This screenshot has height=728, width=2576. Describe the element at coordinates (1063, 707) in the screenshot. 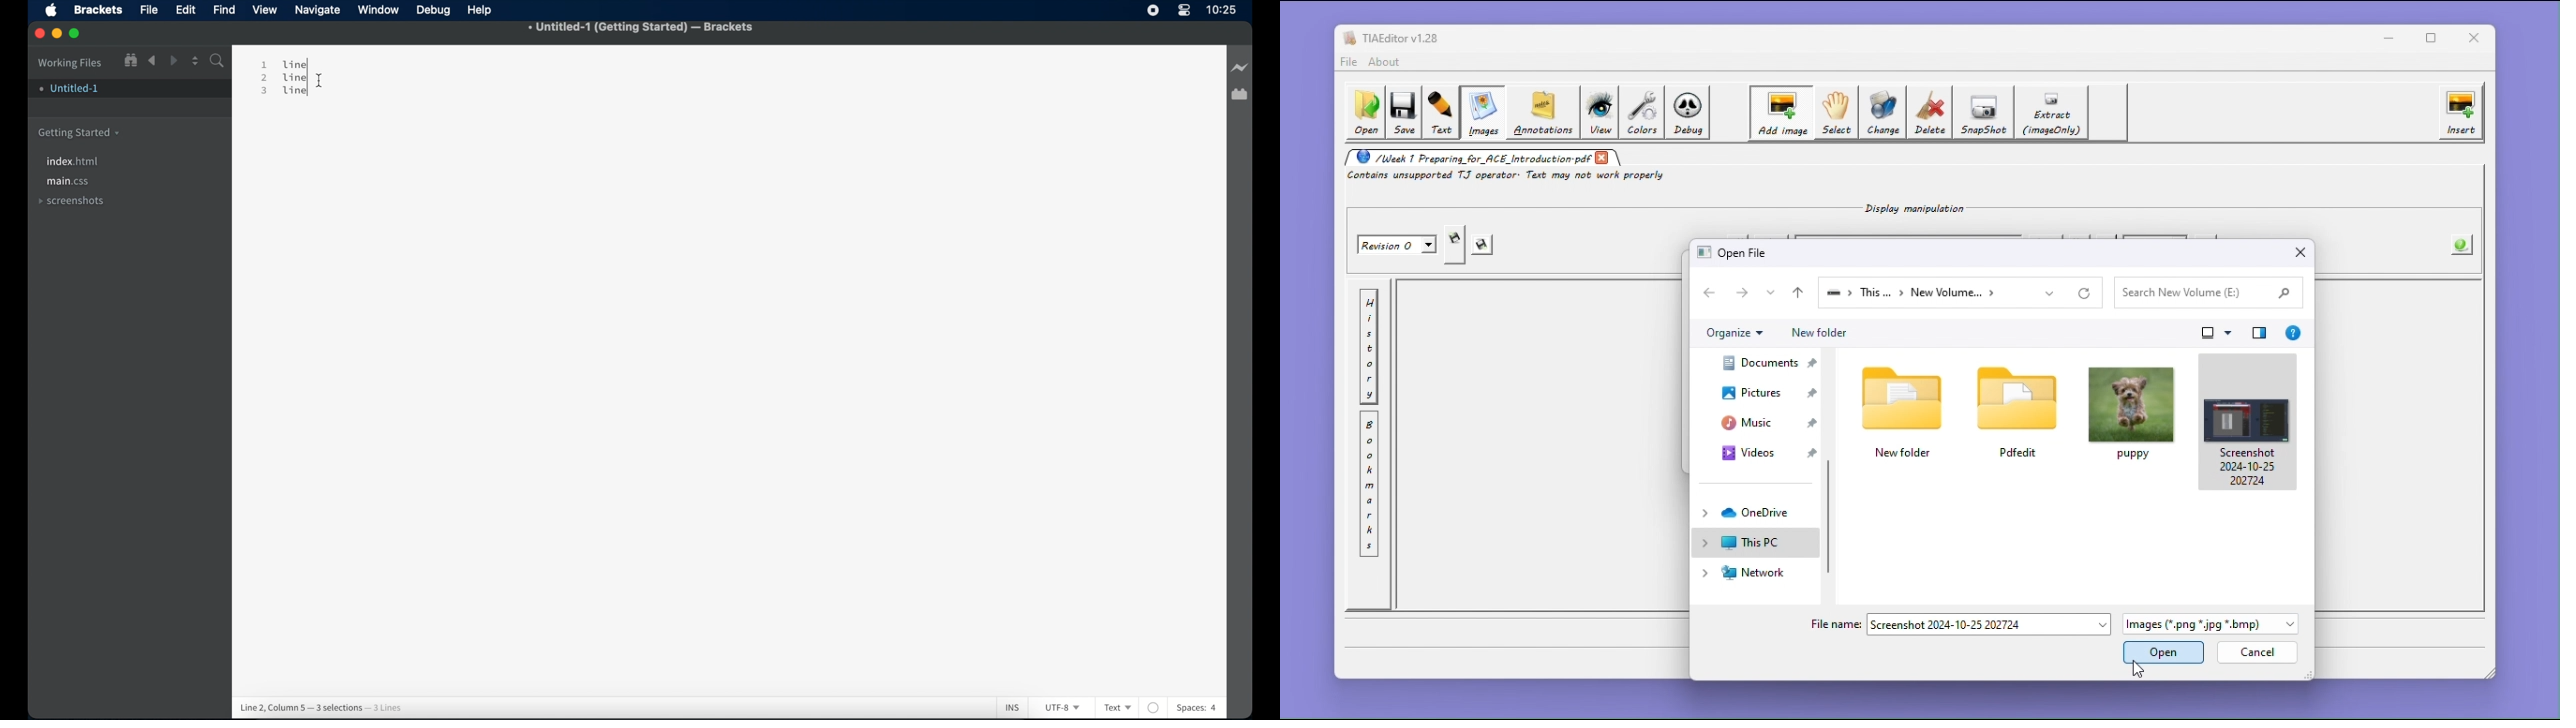

I see `utf-8 menu` at that location.